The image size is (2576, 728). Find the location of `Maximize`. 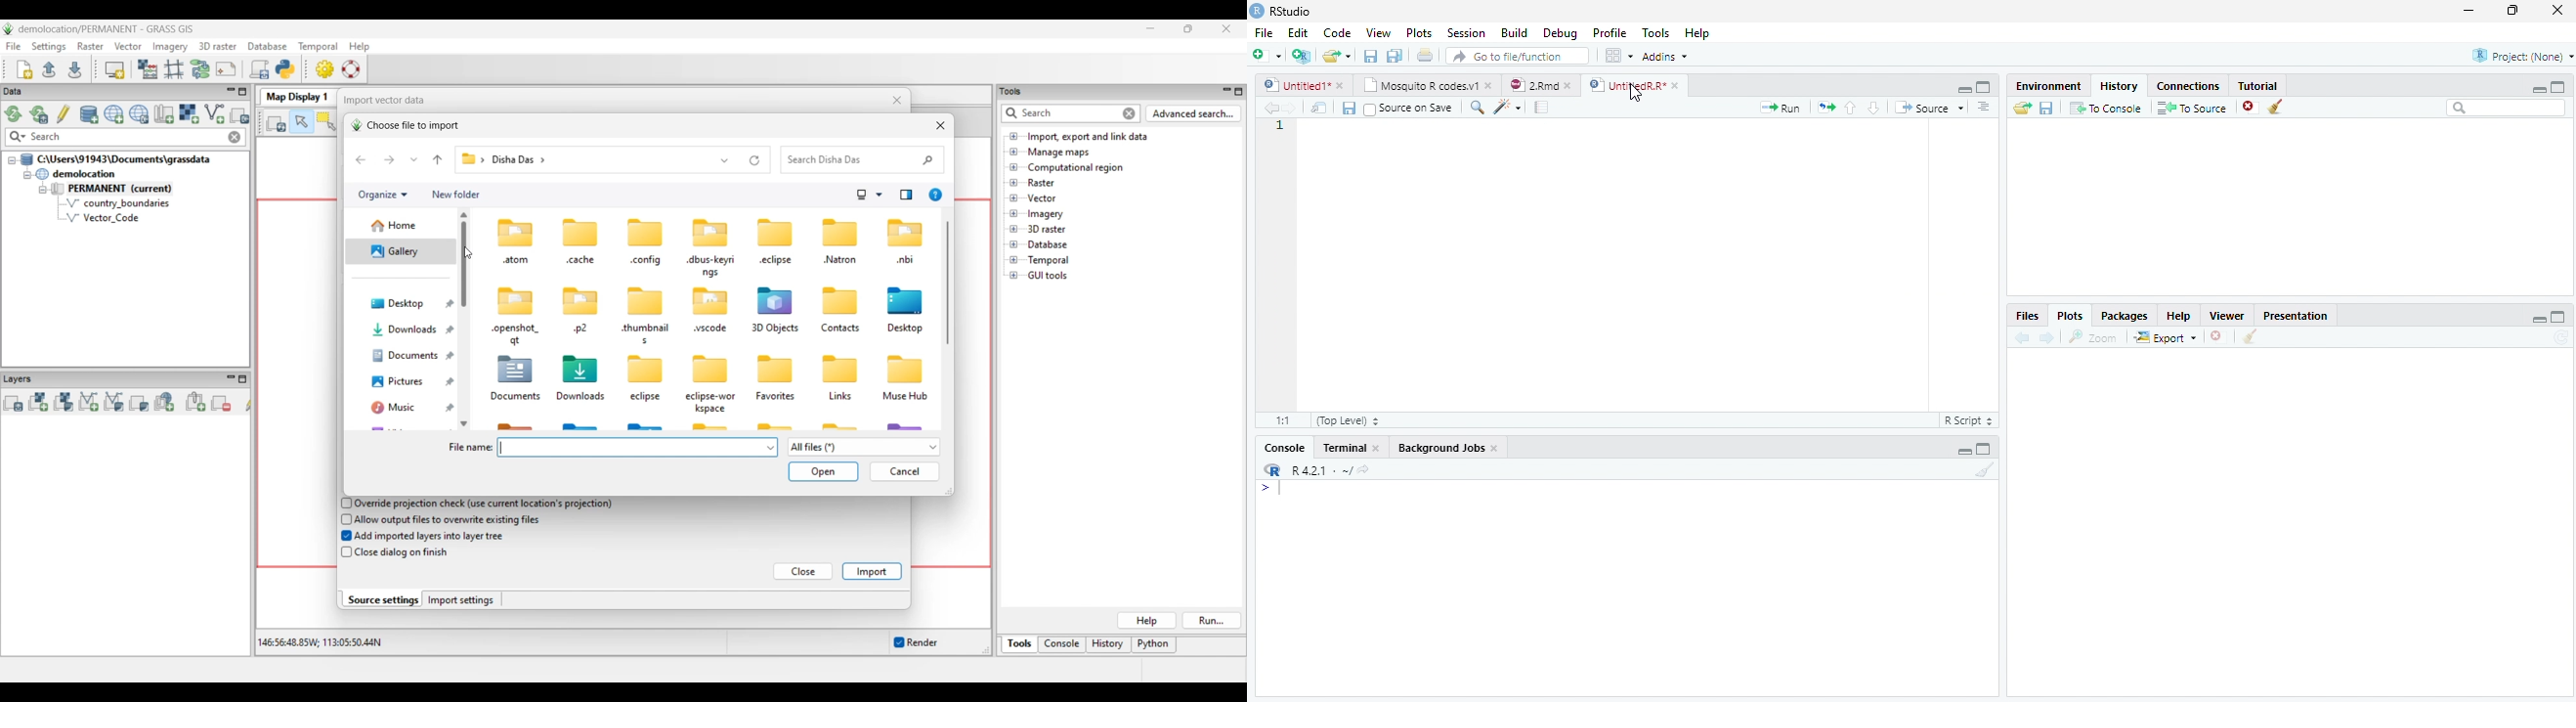

Maximize is located at coordinates (2559, 86).